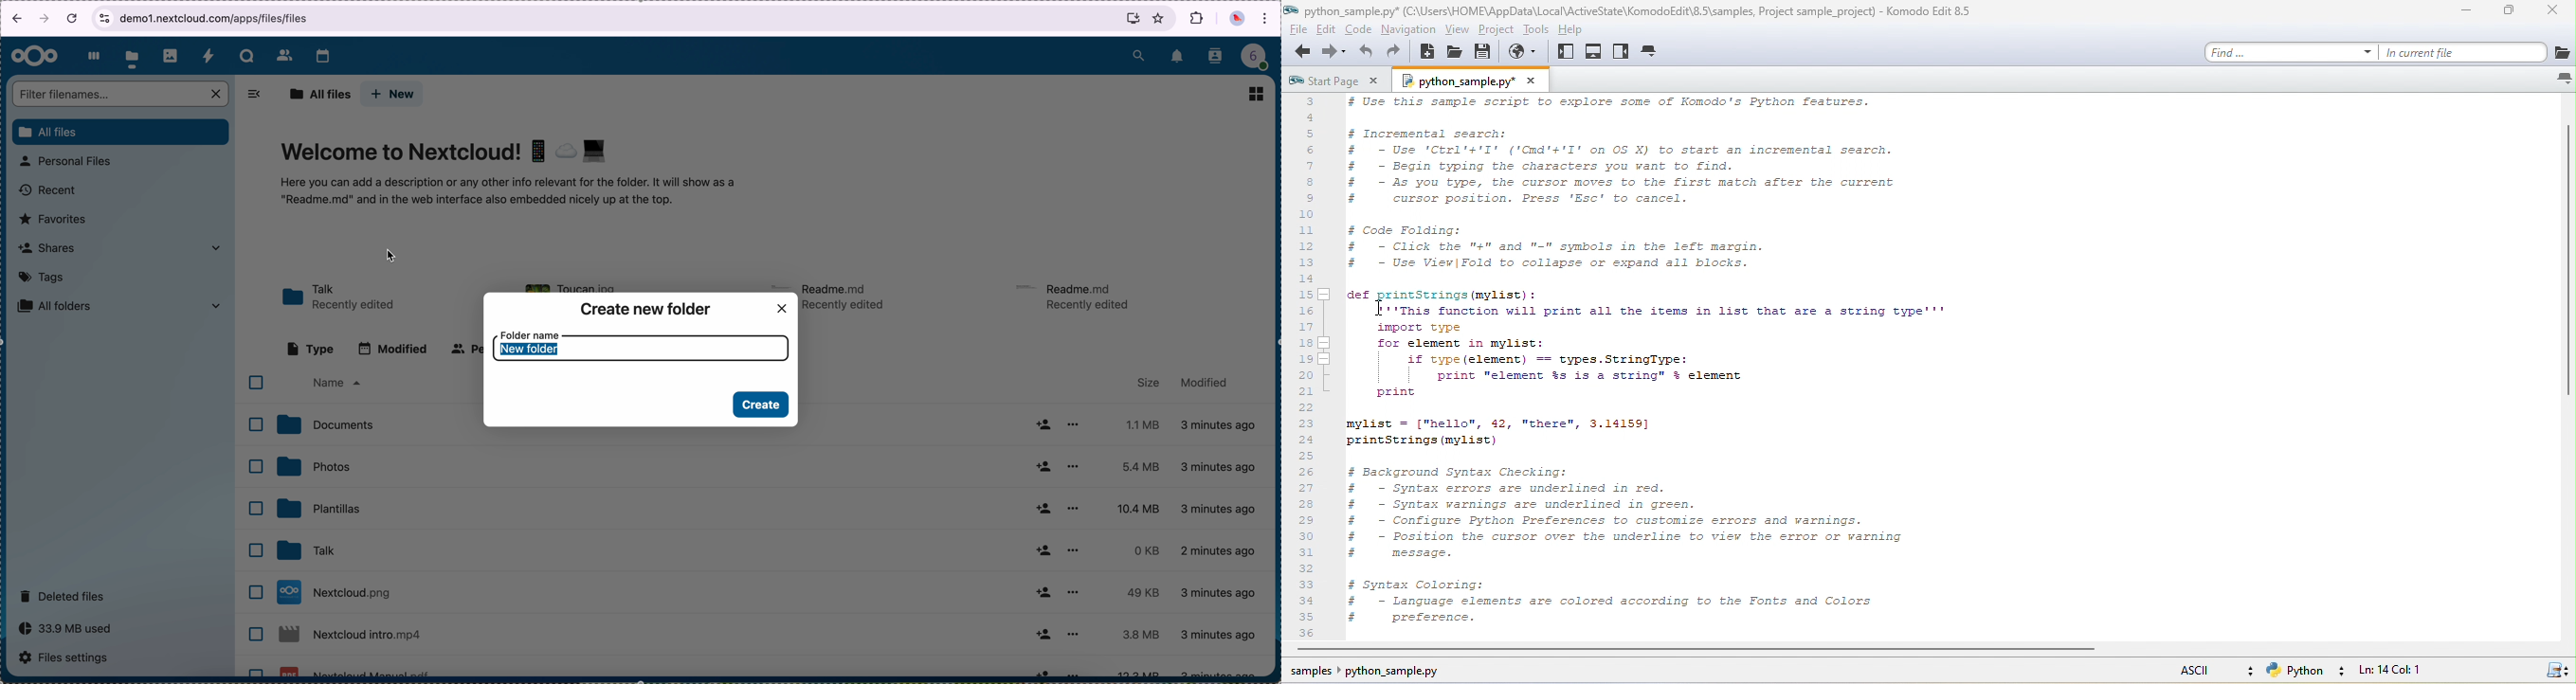 The width and height of the screenshot is (2576, 700). What do you see at coordinates (1149, 382) in the screenshot?
I see `size` at bounding box center [1149, 382].